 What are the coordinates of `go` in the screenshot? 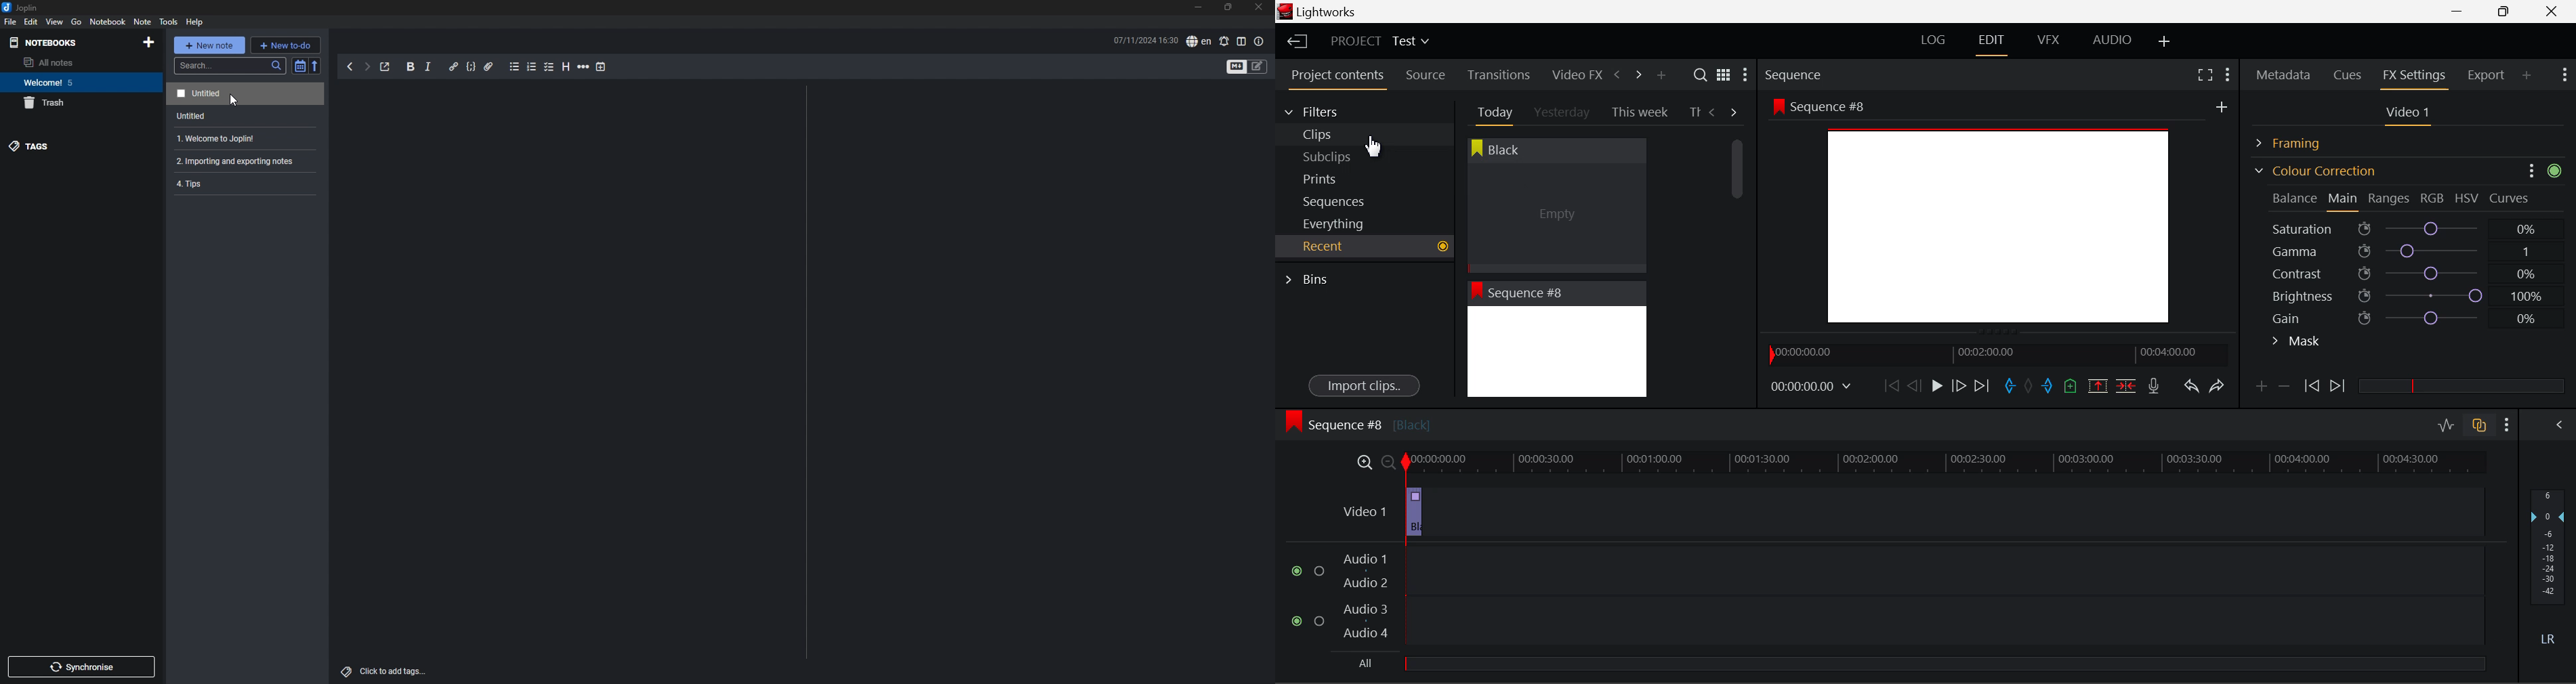 It's located at (76, 21).